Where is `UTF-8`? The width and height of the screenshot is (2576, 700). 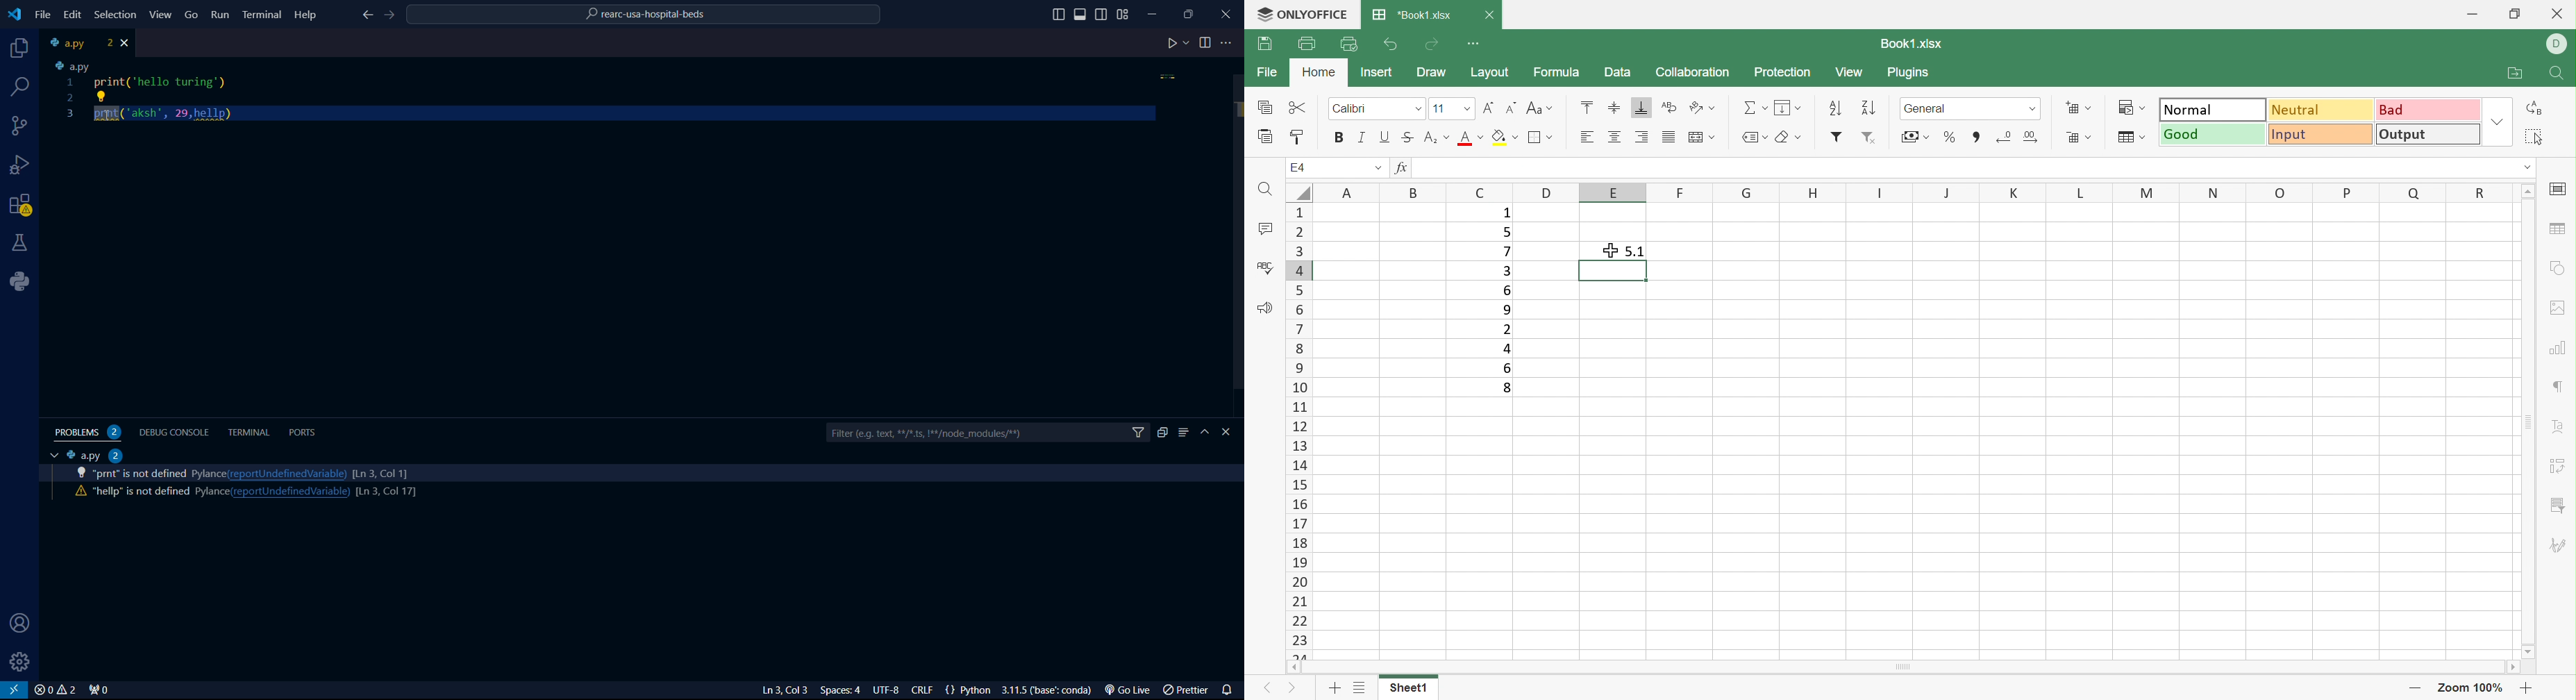 UTF-8 is located at coordinates (891, 691).